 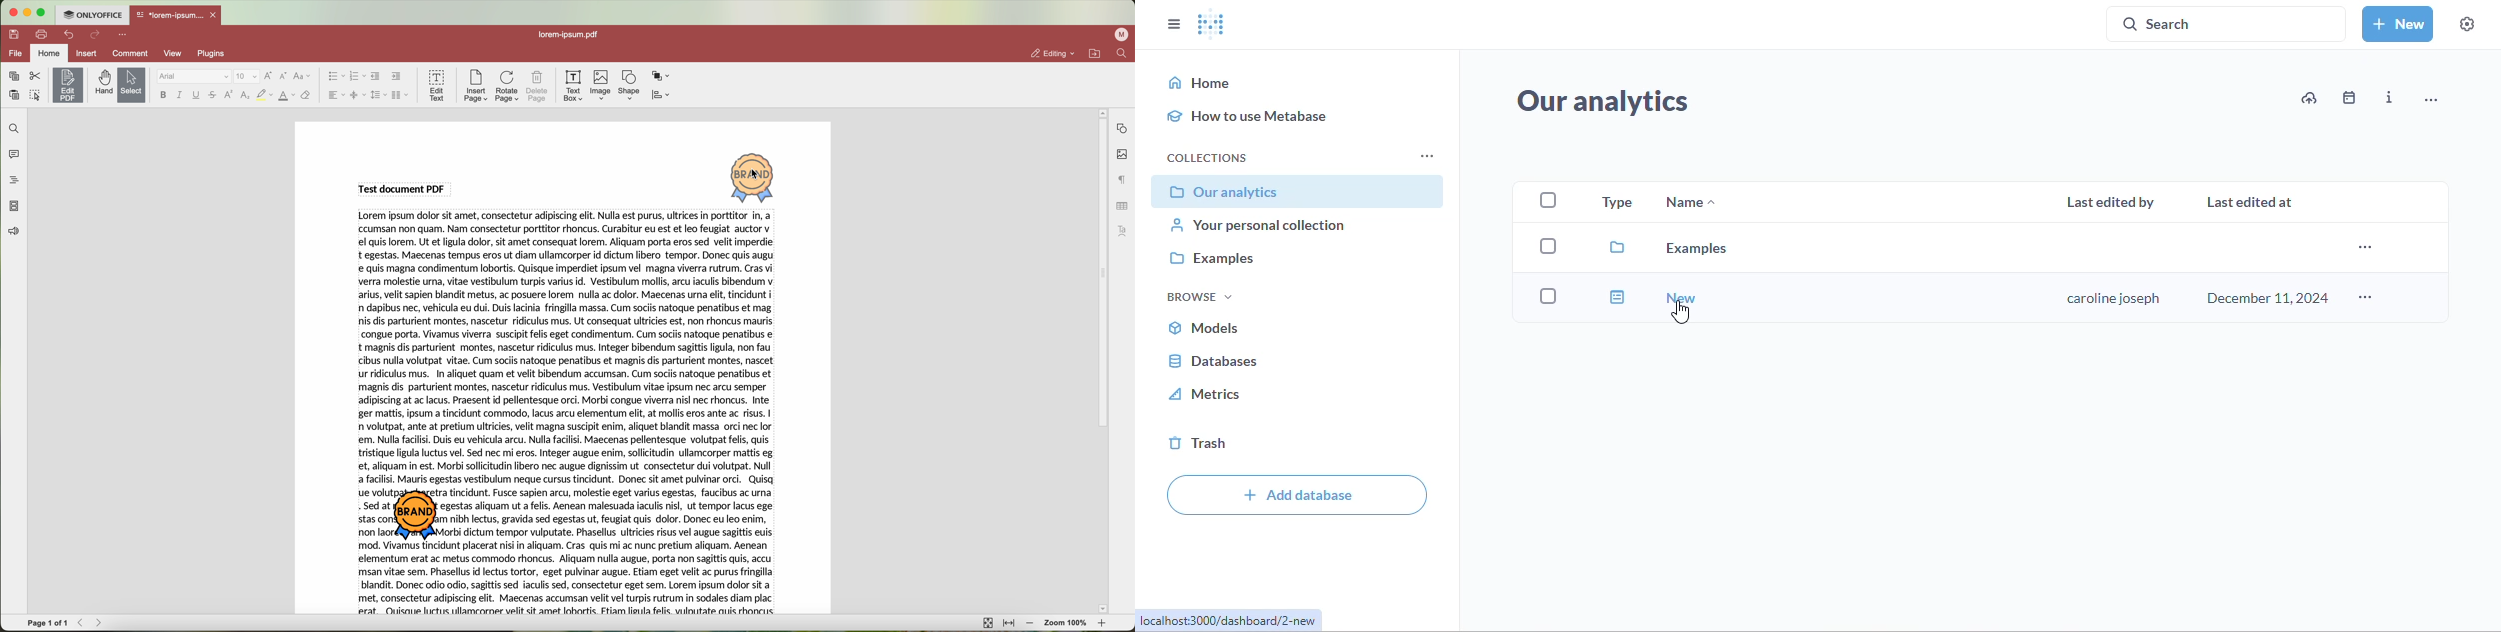 What do you see at coordinates (397, 76) in the screenshot?
I see `increase indent` at bounding box center [397, 76].